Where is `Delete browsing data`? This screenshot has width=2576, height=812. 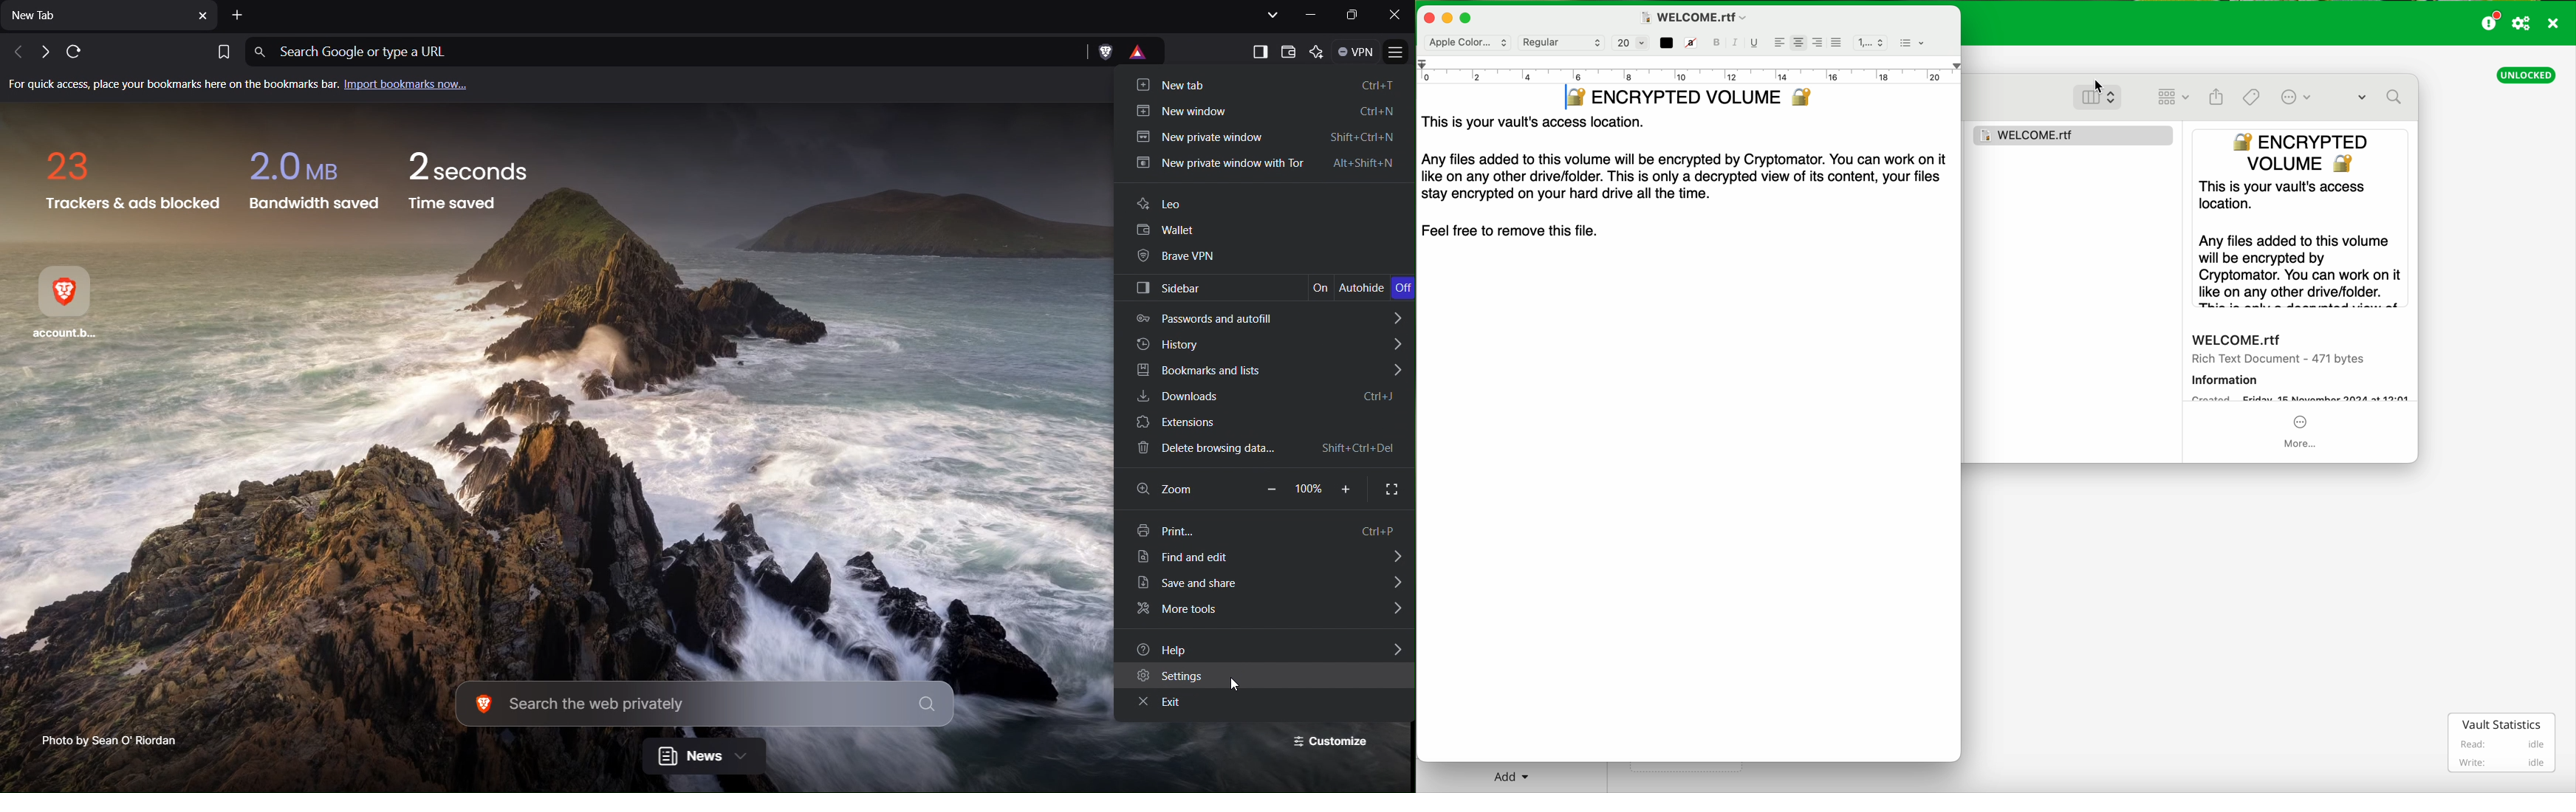
Delete browsing data is located at coordinates (1263, 450).